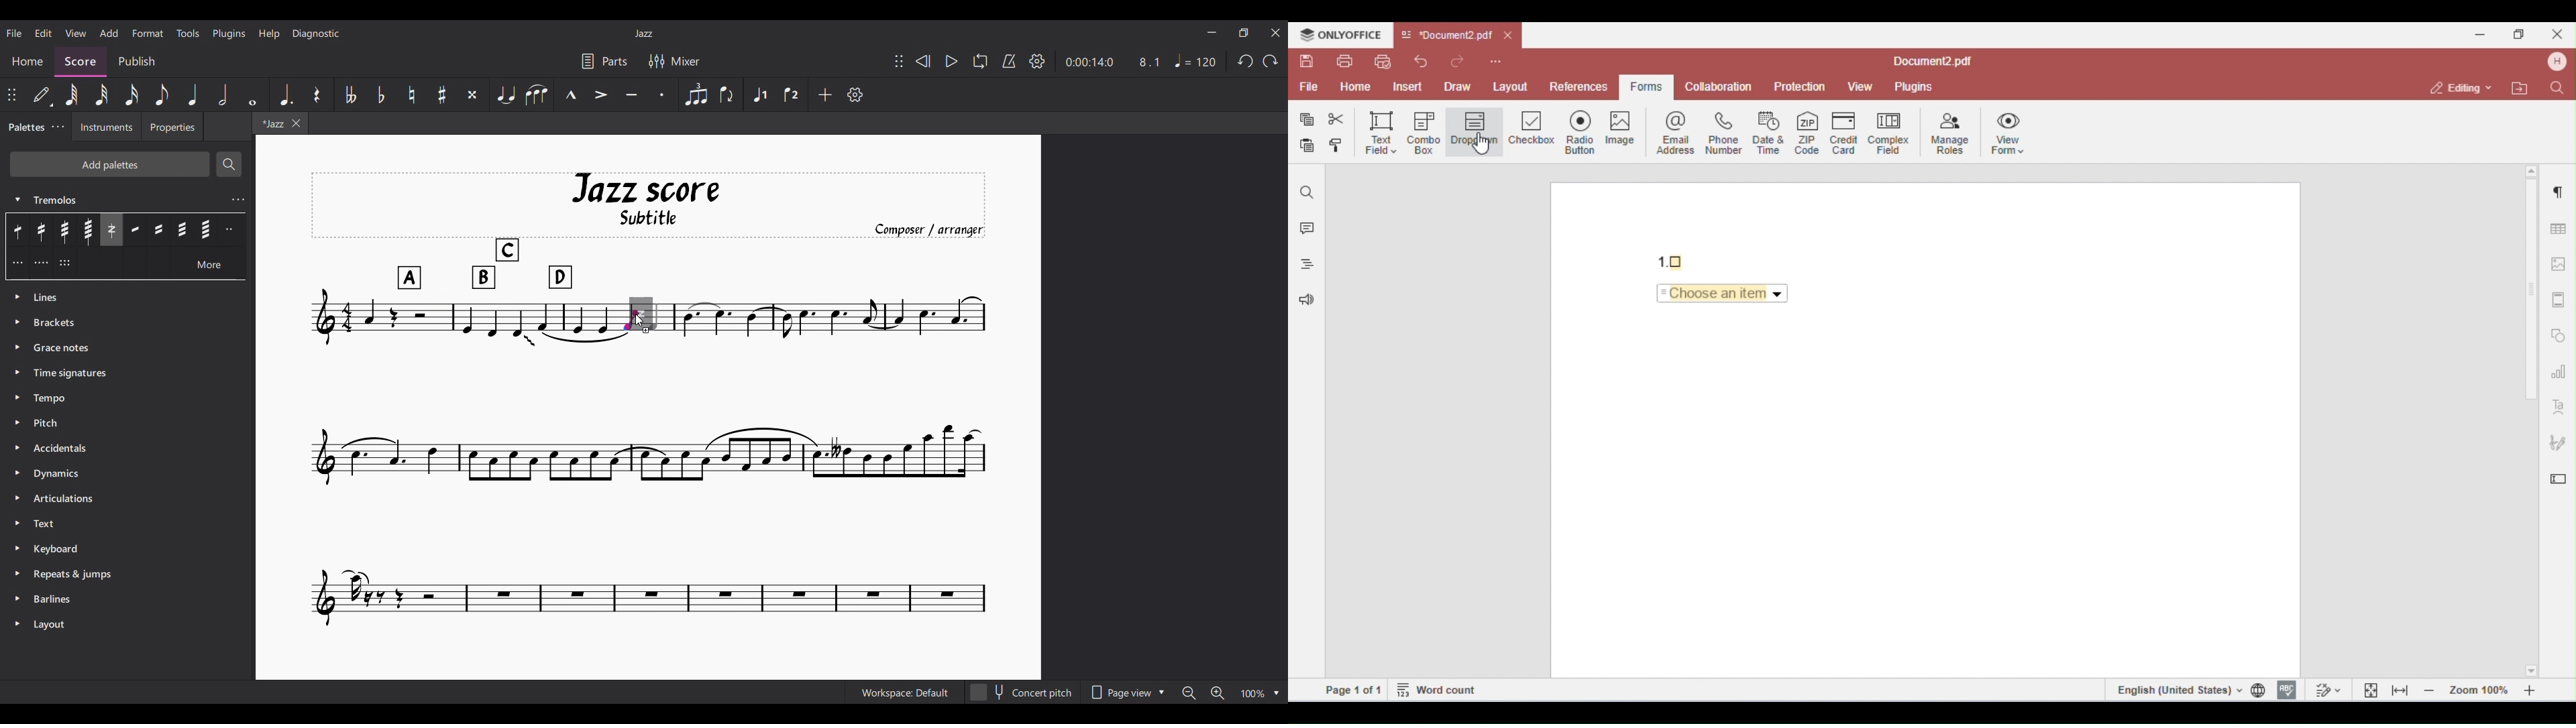 The width and height of the screenshot is (2576, 728). I want to click on Toggle double flat, so click(350, 94).